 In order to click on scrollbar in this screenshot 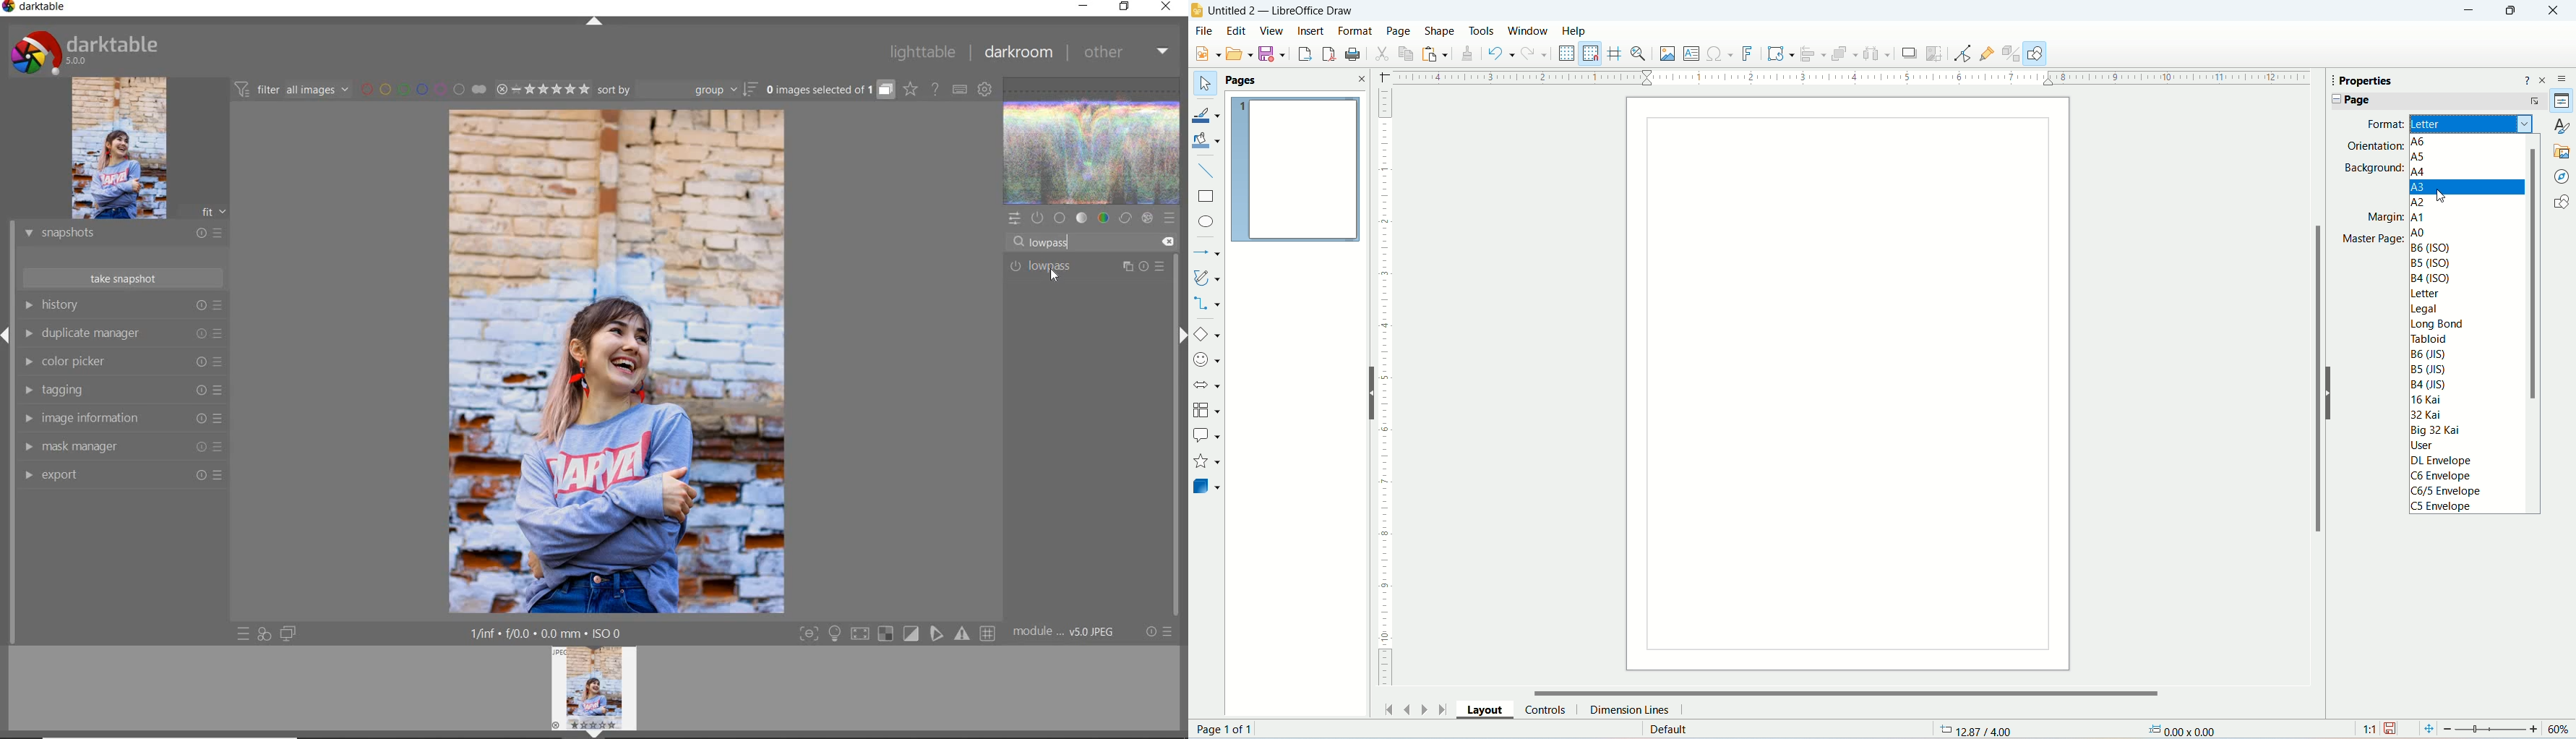, I will do `click(1177, 381)`.